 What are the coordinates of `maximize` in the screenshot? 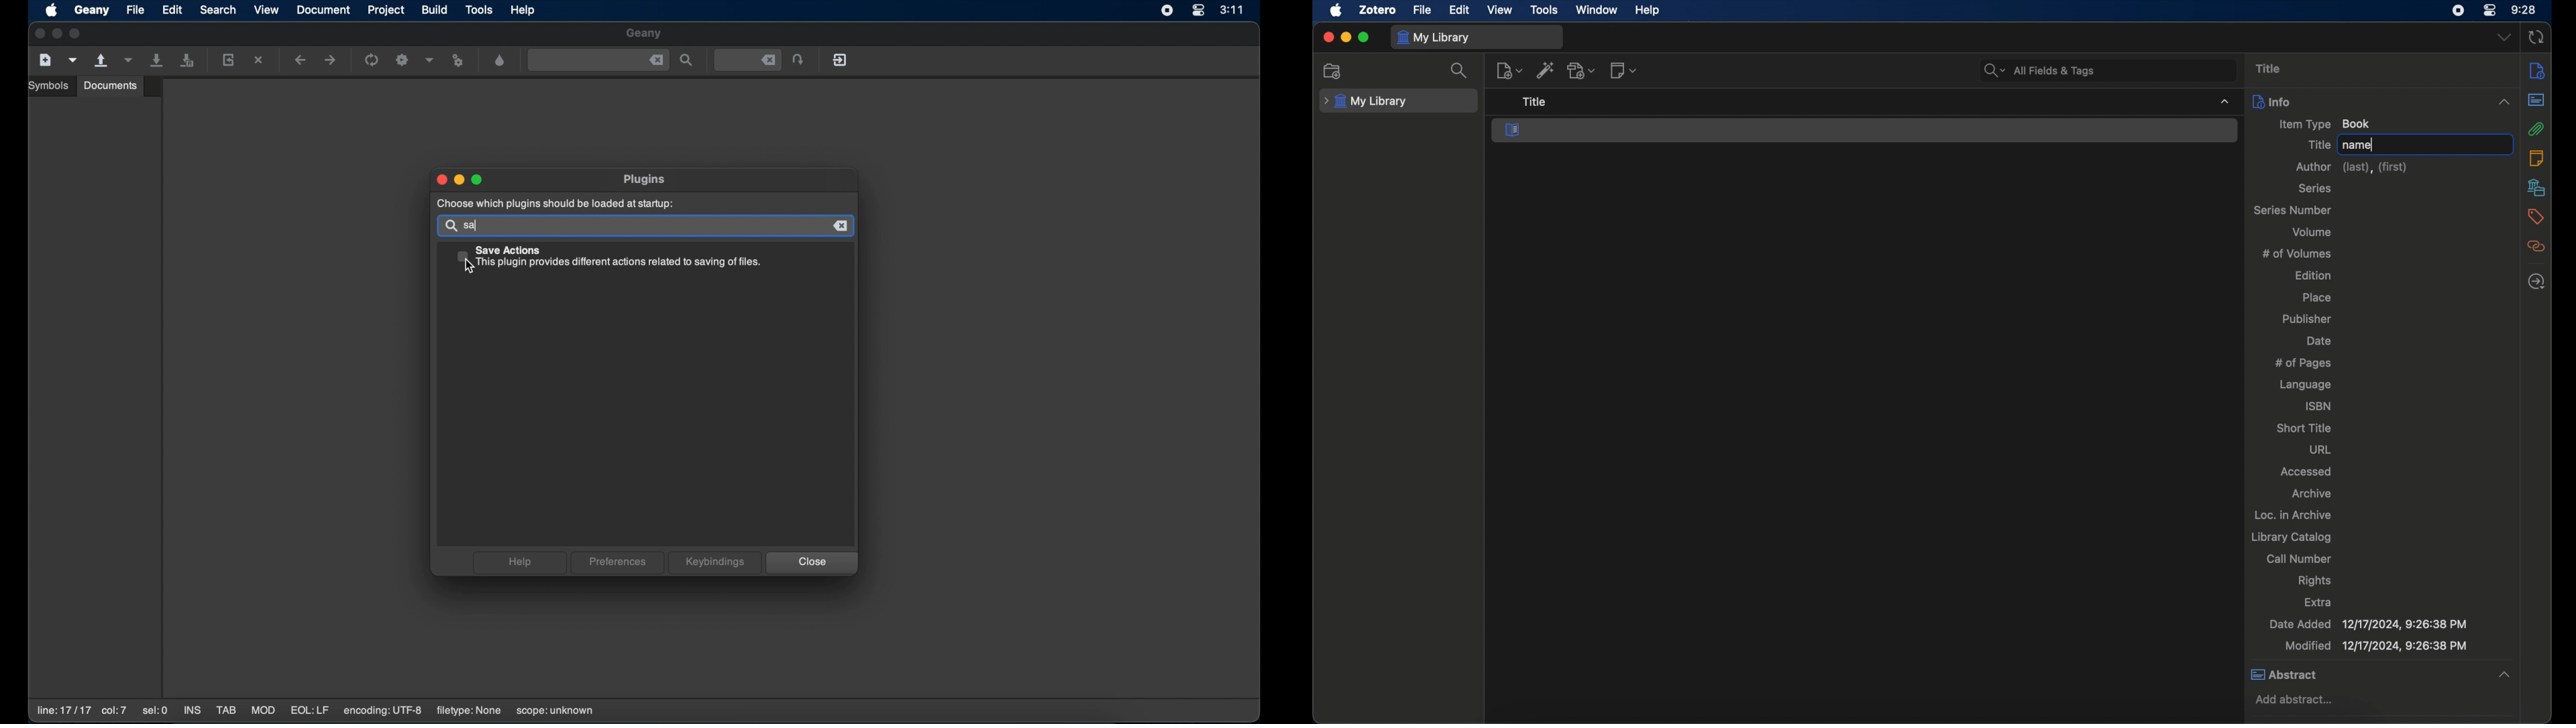 It's located at (1364, 37).